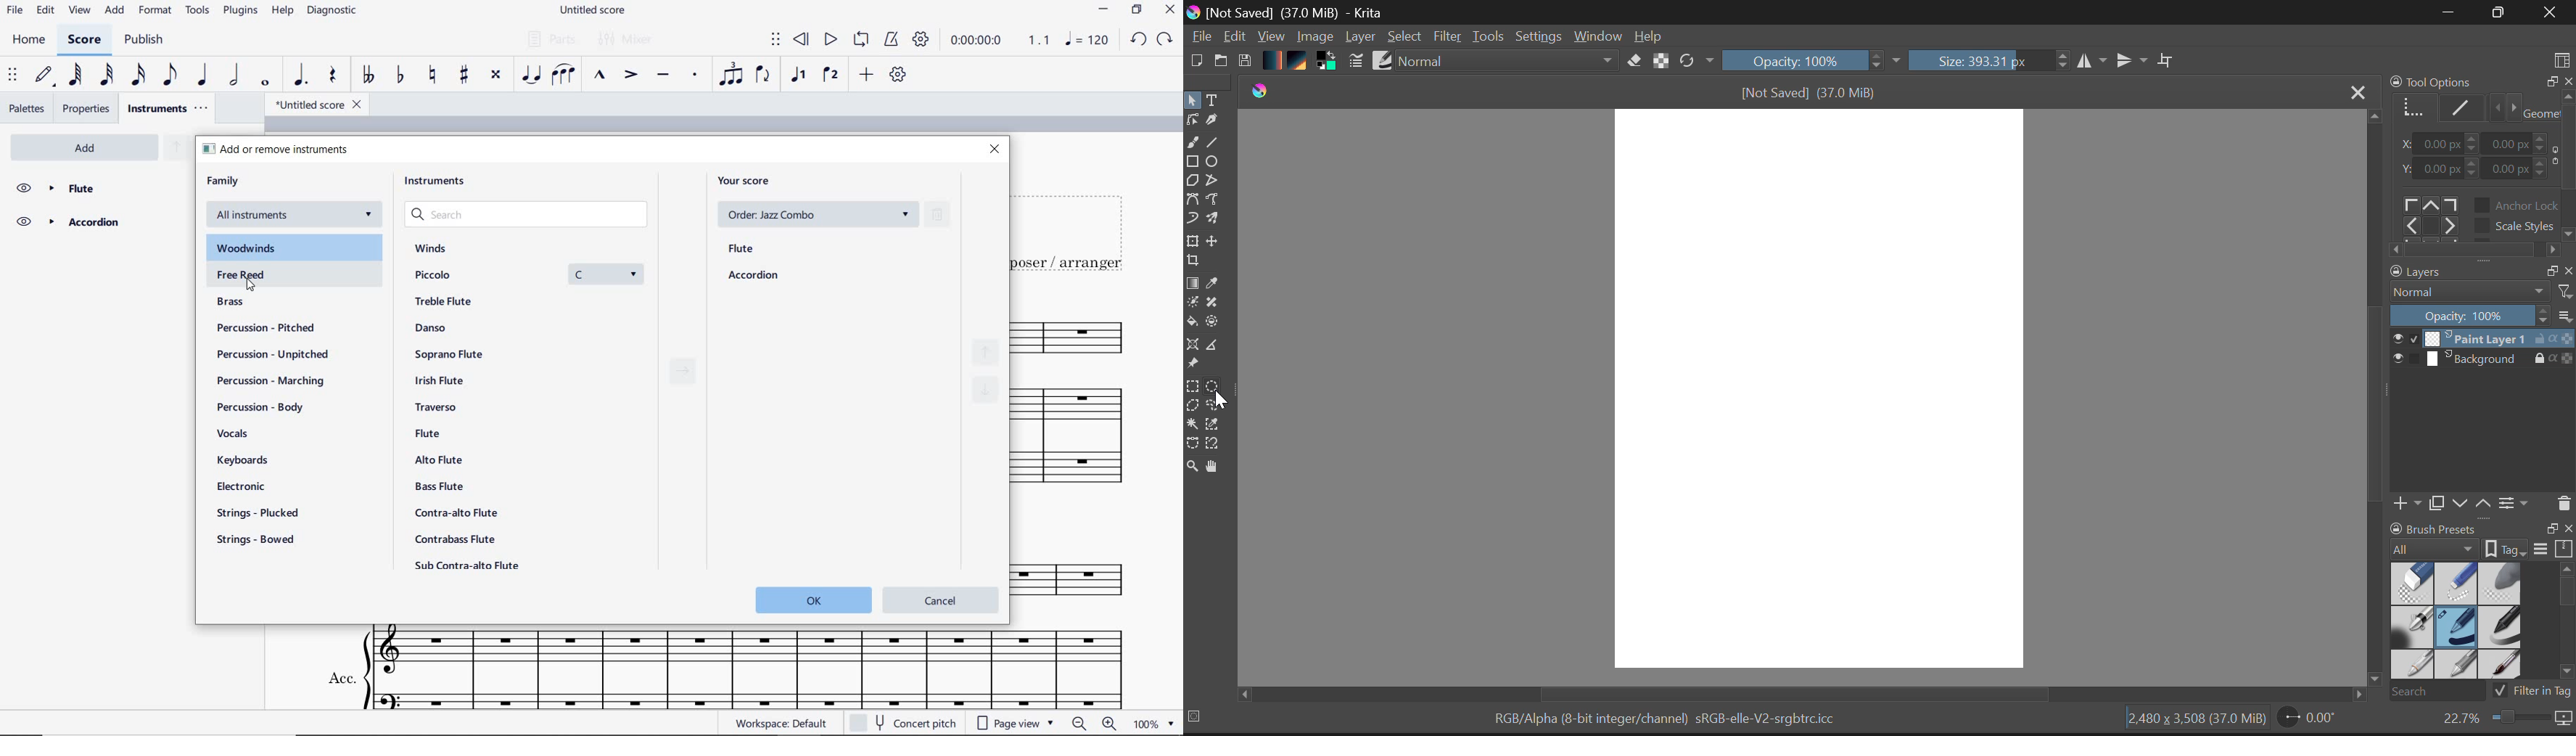 This screenshot has width=2576, height=756. Describe the element at coordinates (1195, 425) in the screenshot. I see `Continuous Selection` at that location.